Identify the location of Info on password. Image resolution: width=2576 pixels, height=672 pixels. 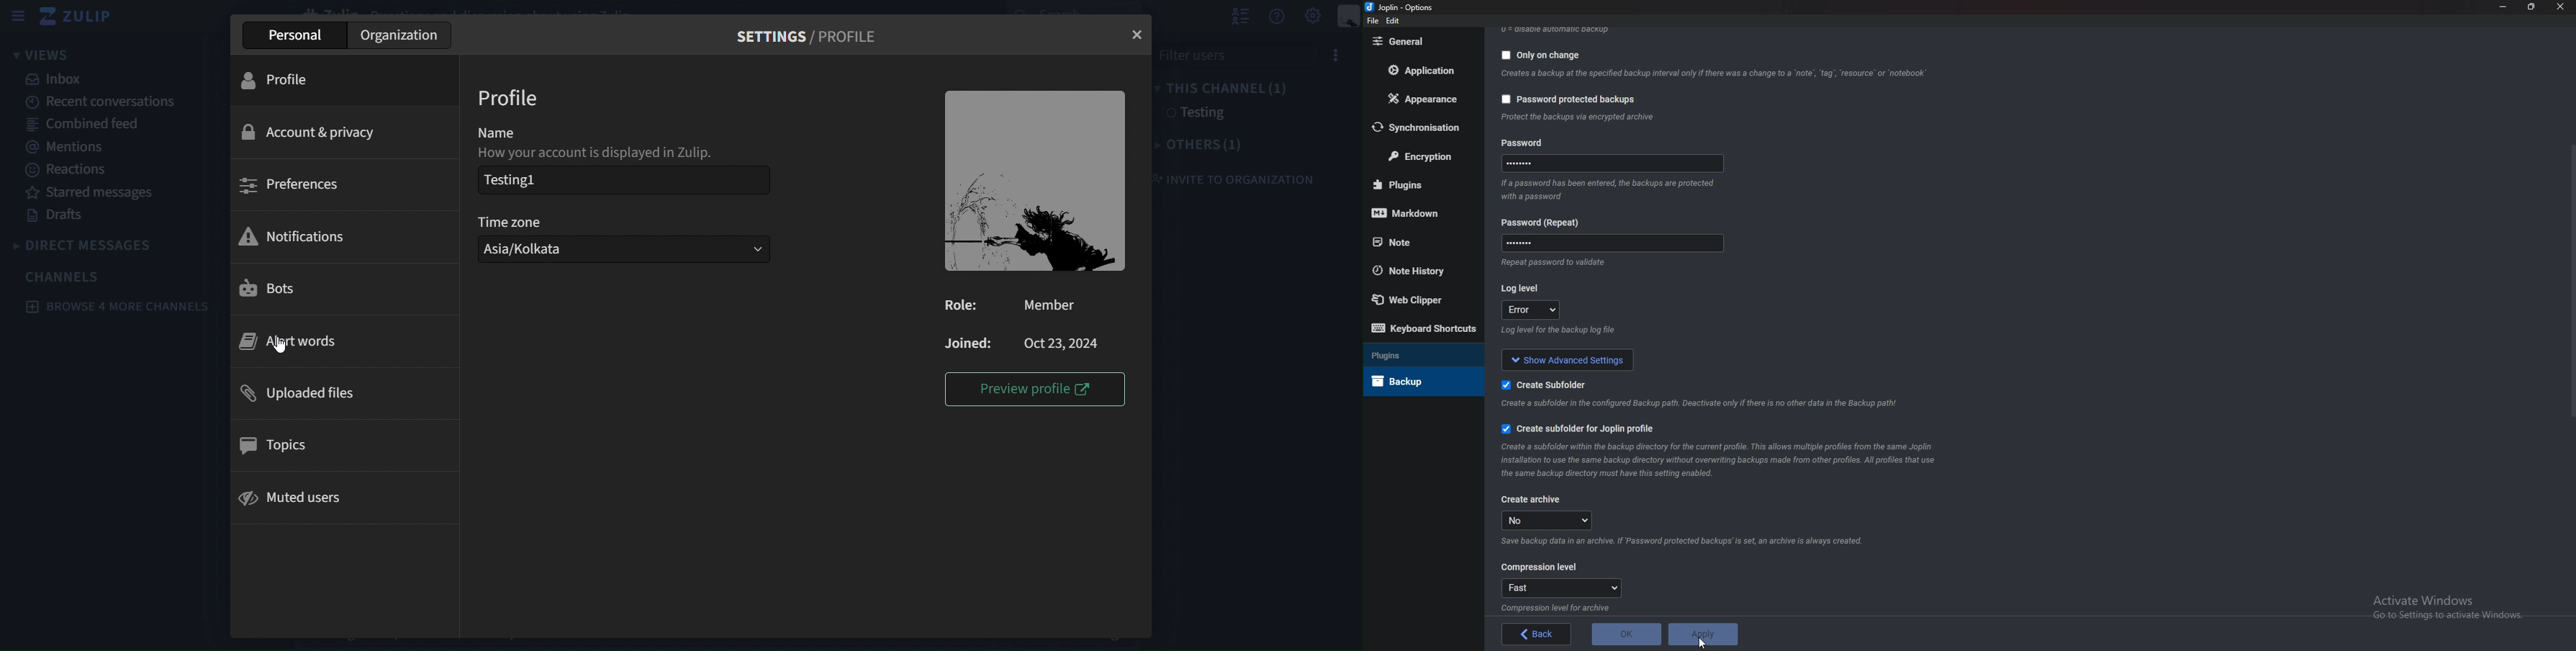
(1558, 265).